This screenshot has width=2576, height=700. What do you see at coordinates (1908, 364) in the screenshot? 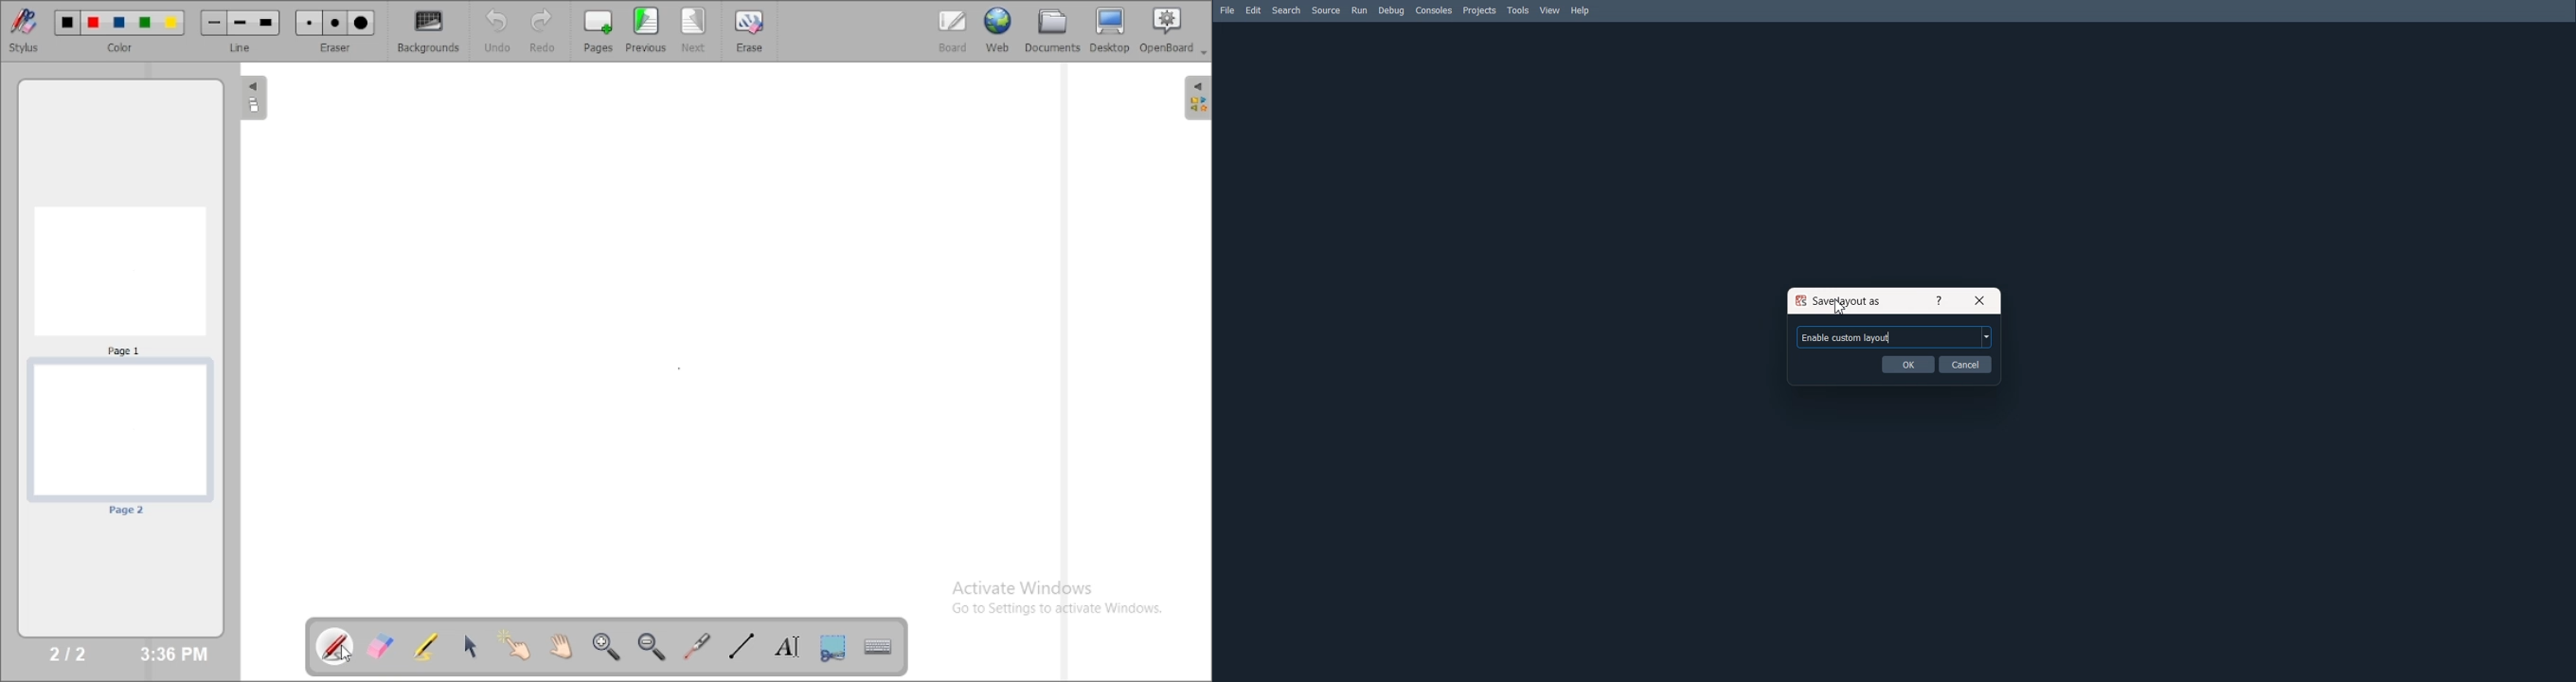
I see `OK` at bounding box center [1908, 364].